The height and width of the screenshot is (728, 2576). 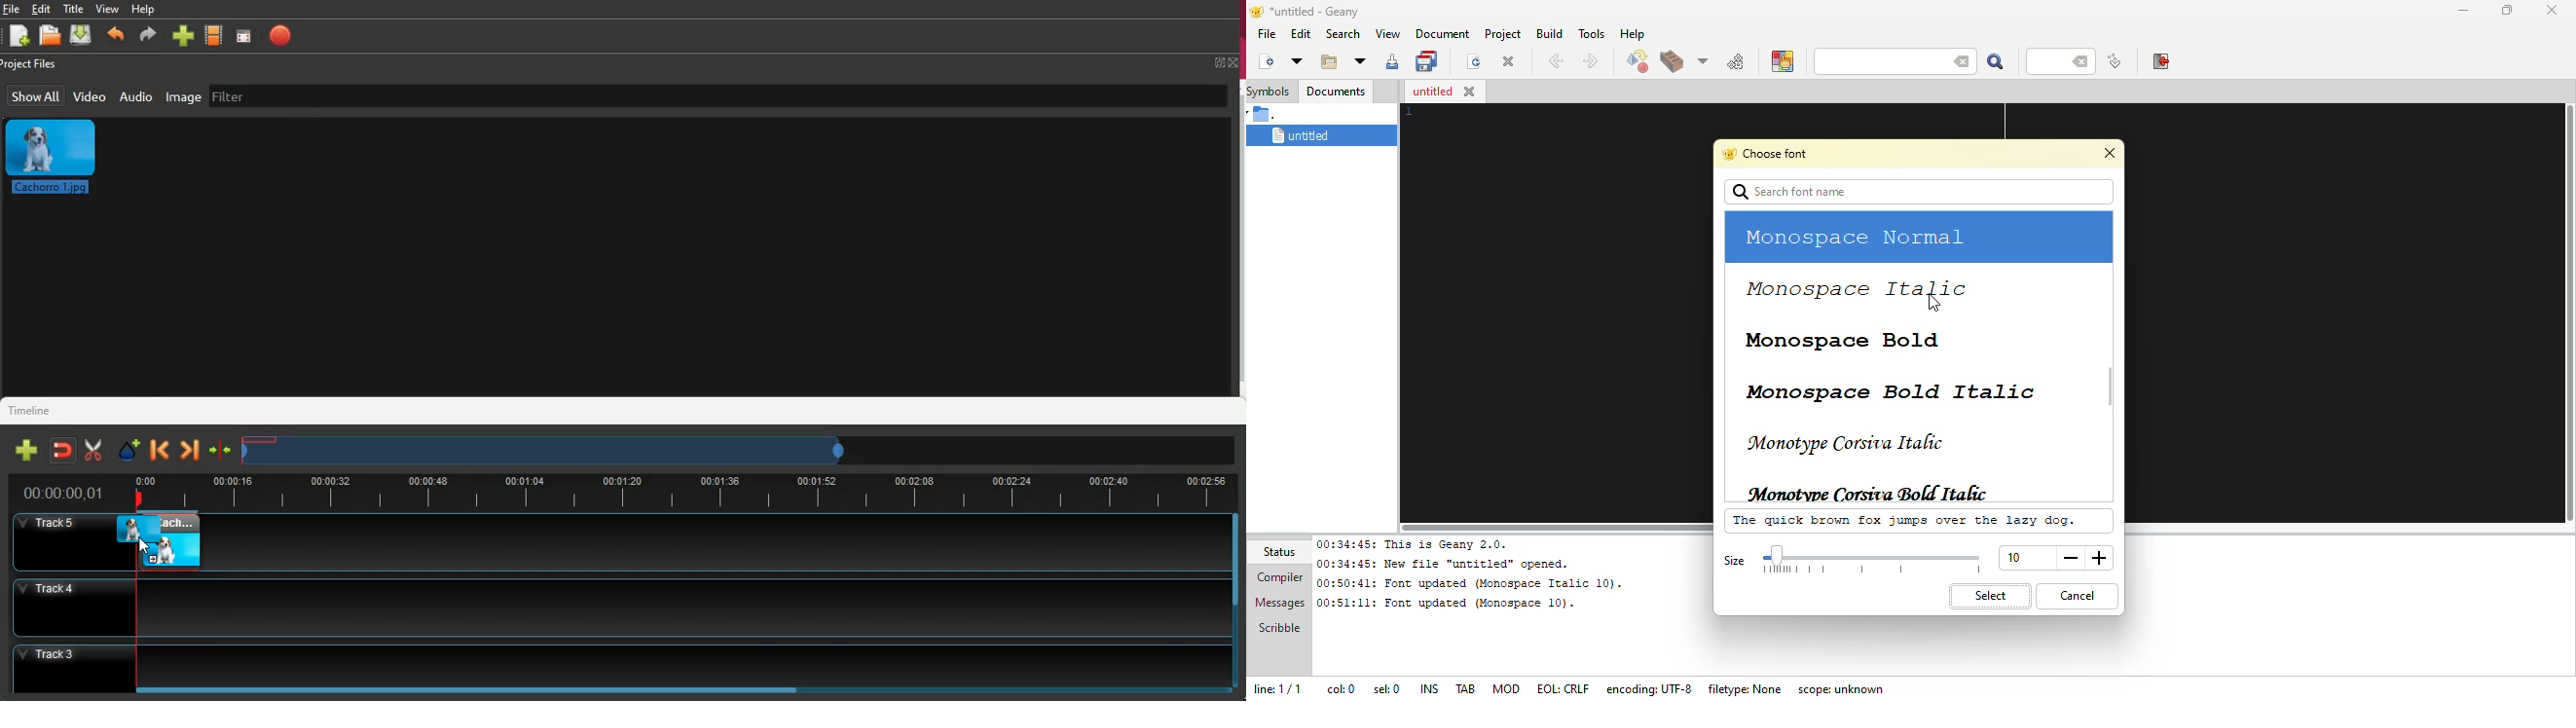 I want to click on search font name, so click(x=1799, y=194).